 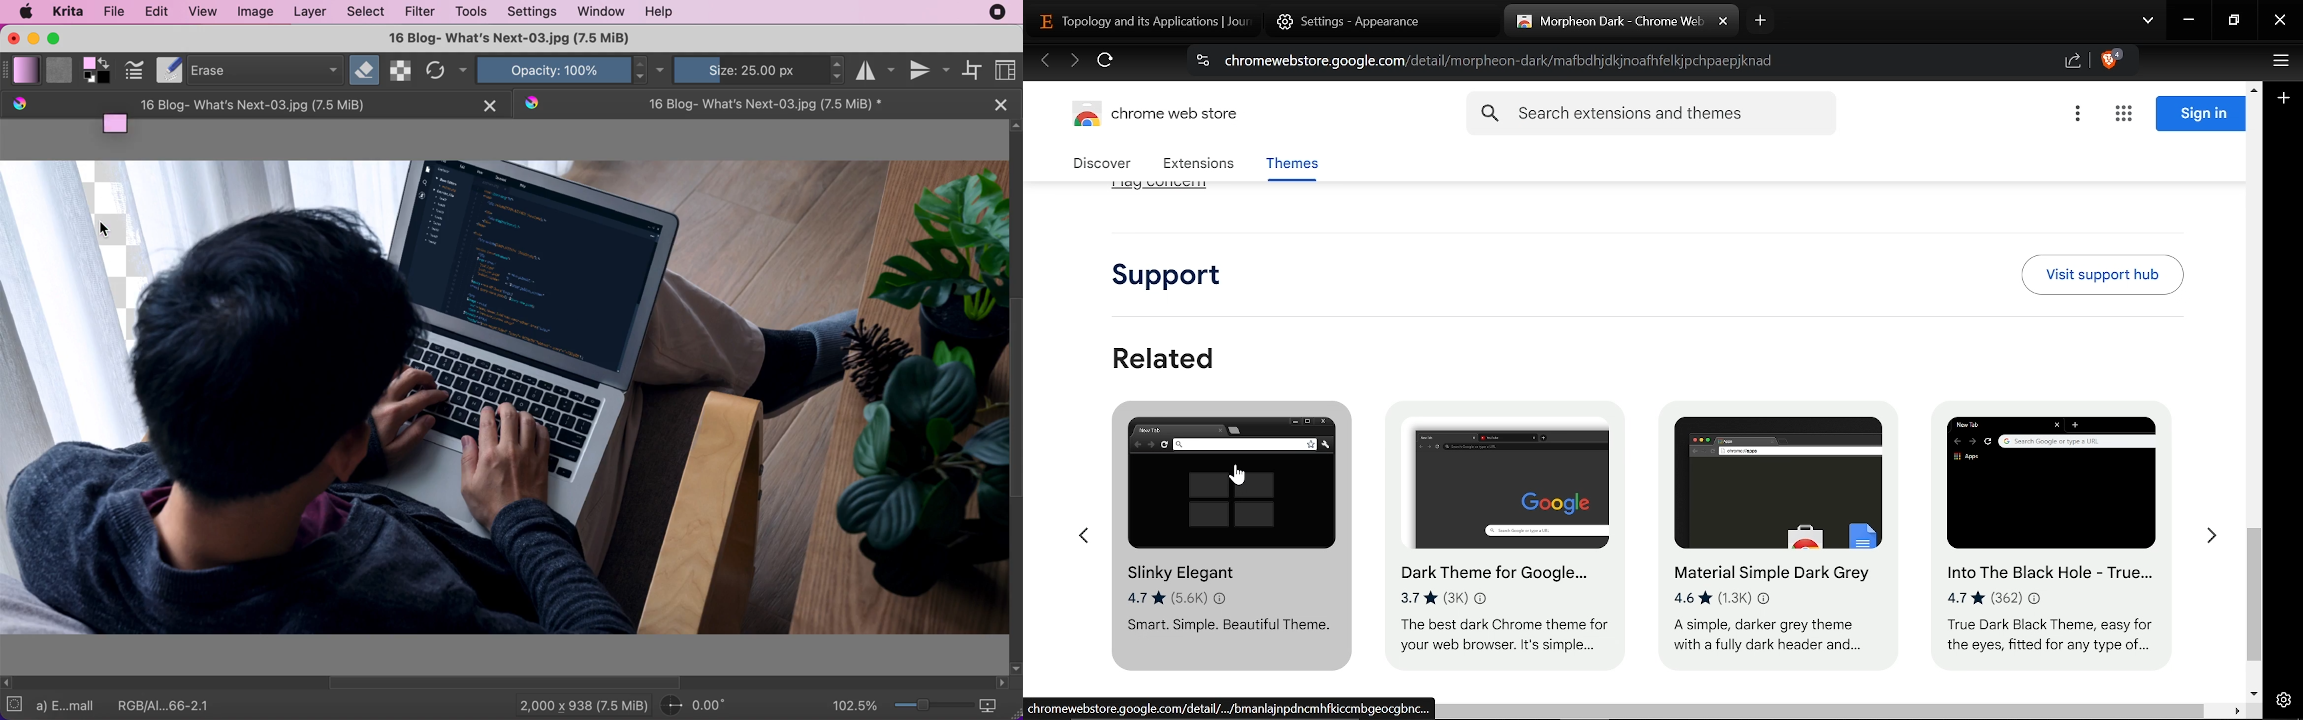 What do you see at coordinates (98, 70) in the screenshot?
I see `foreground and background color selector` at bounding box center [98, 70].